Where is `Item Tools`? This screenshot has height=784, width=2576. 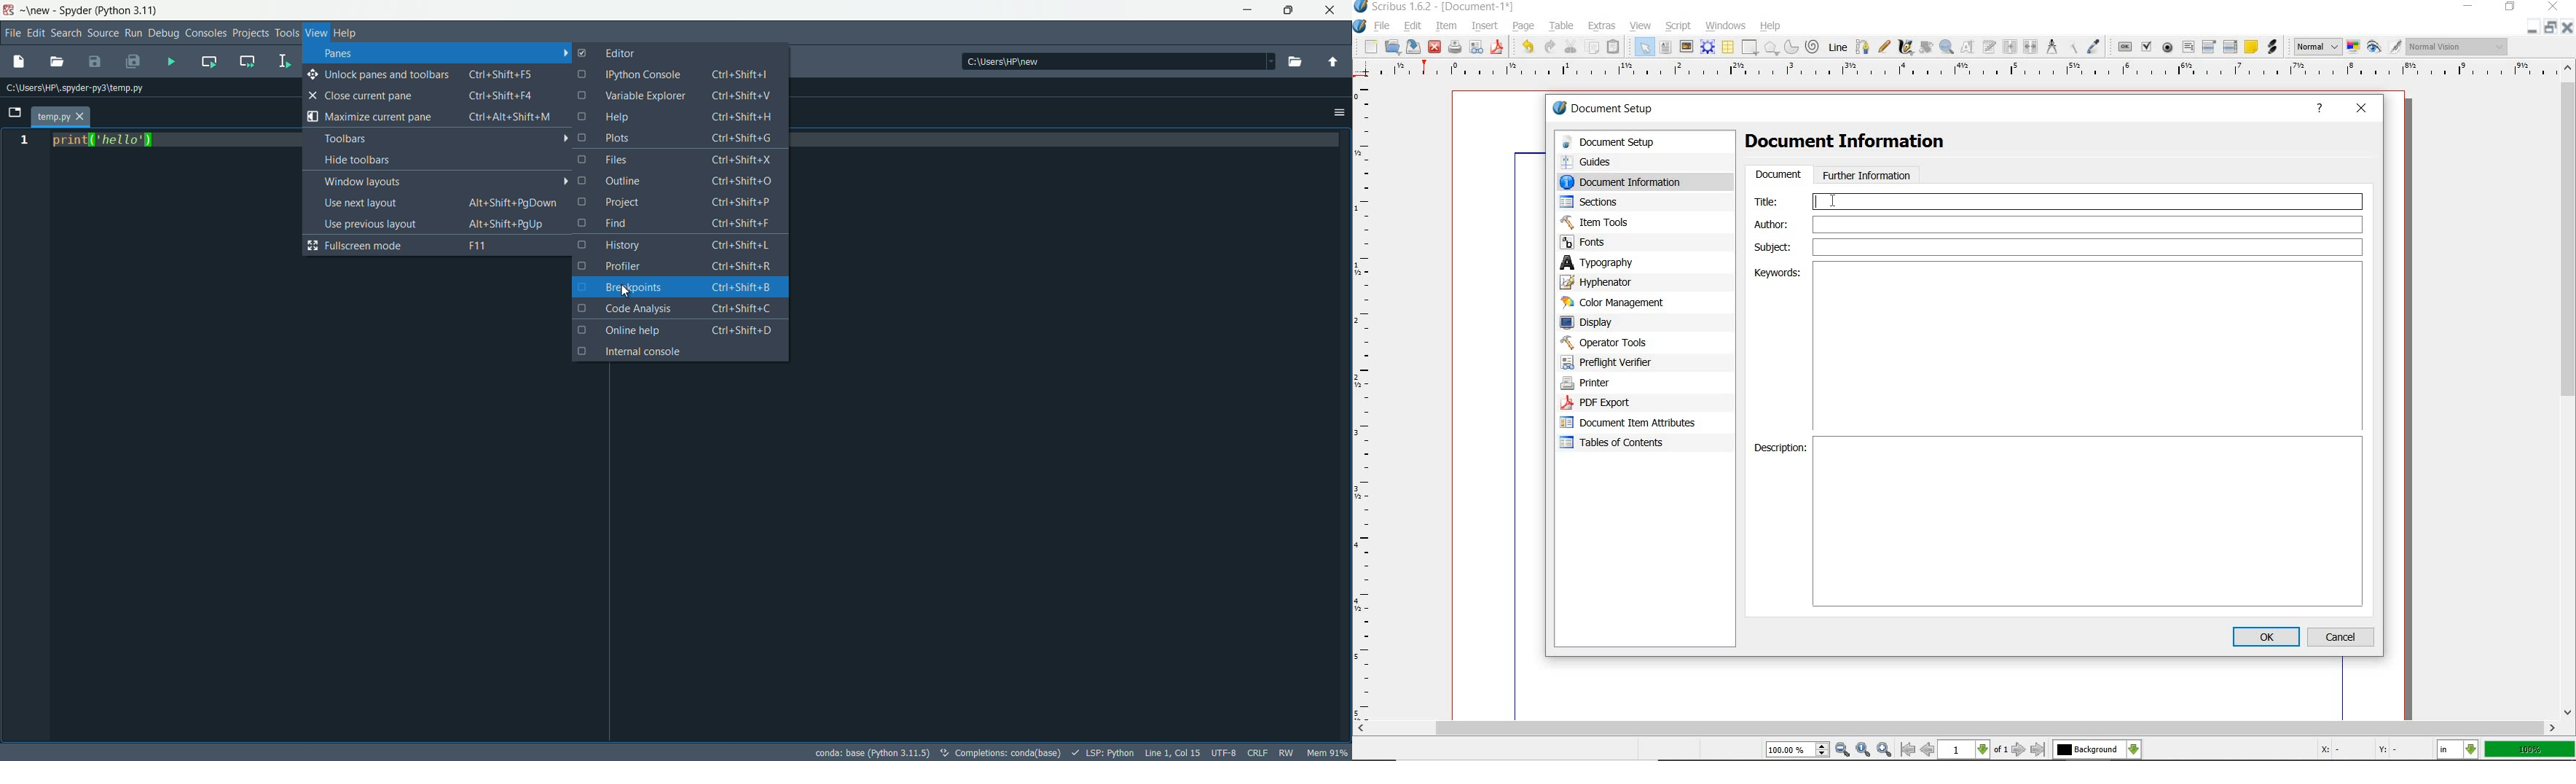 Item Tools is located at coordinates (1628, 222).